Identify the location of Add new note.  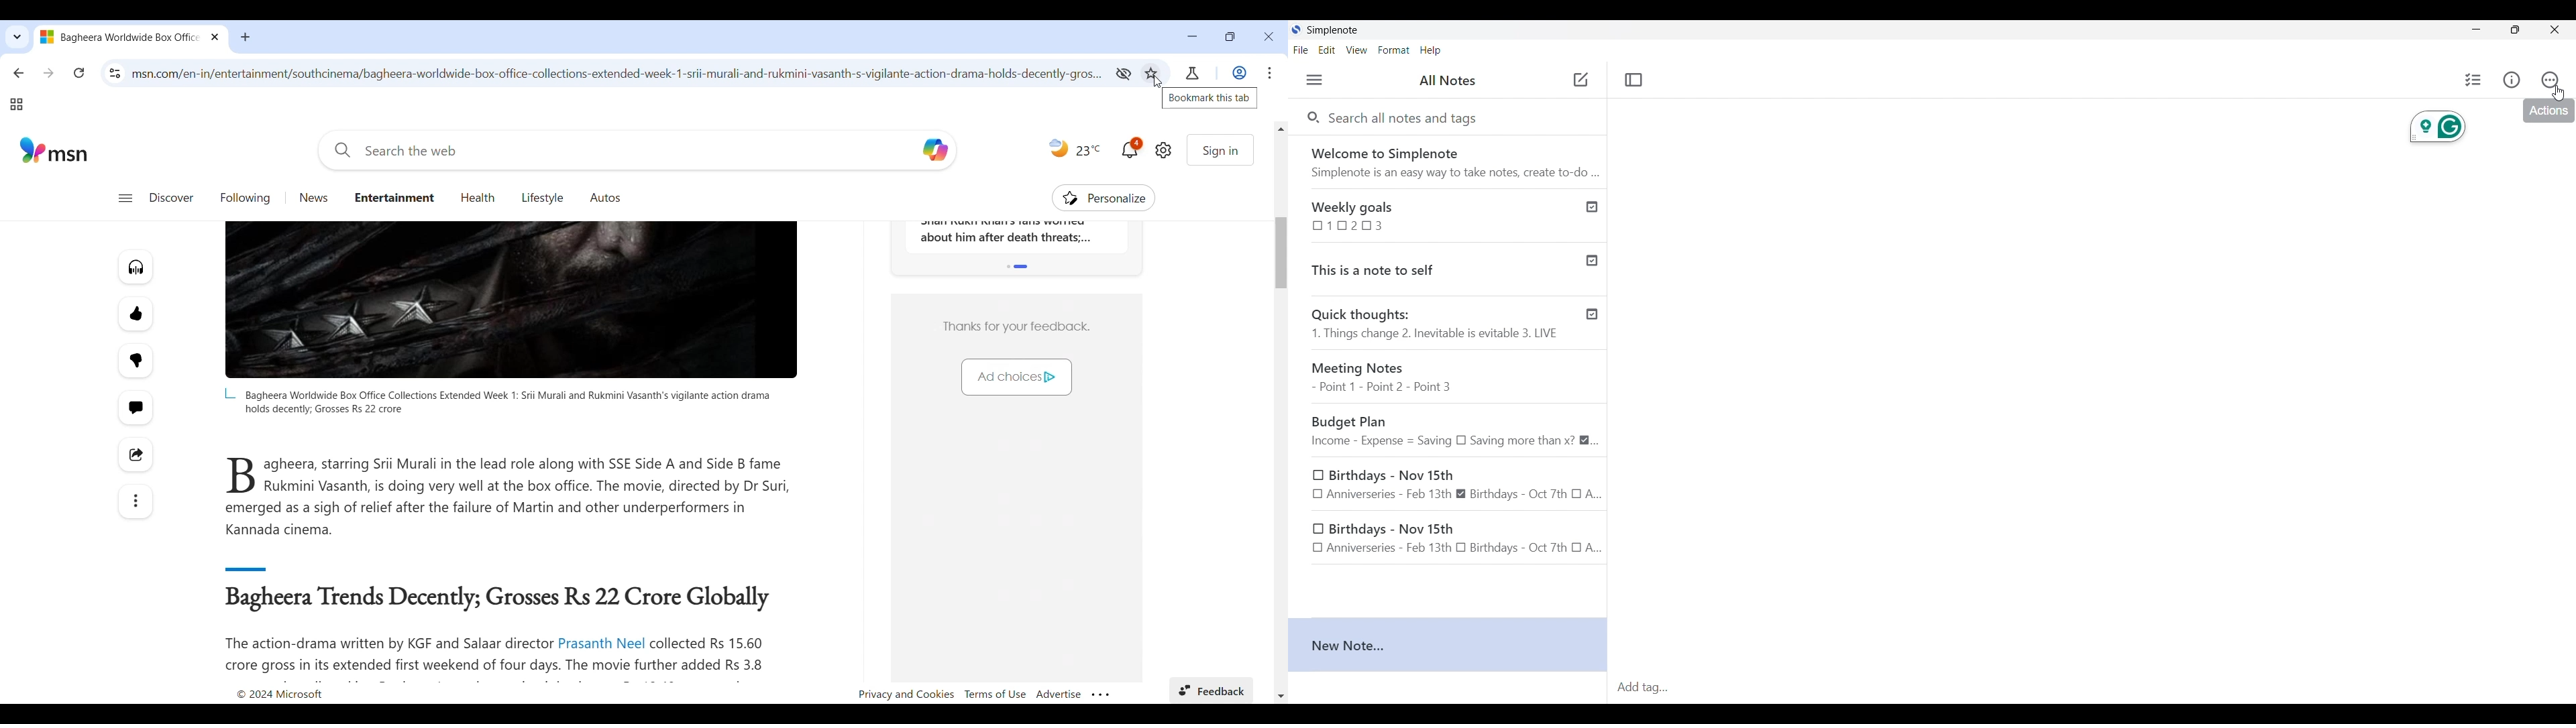
(1580, 79).